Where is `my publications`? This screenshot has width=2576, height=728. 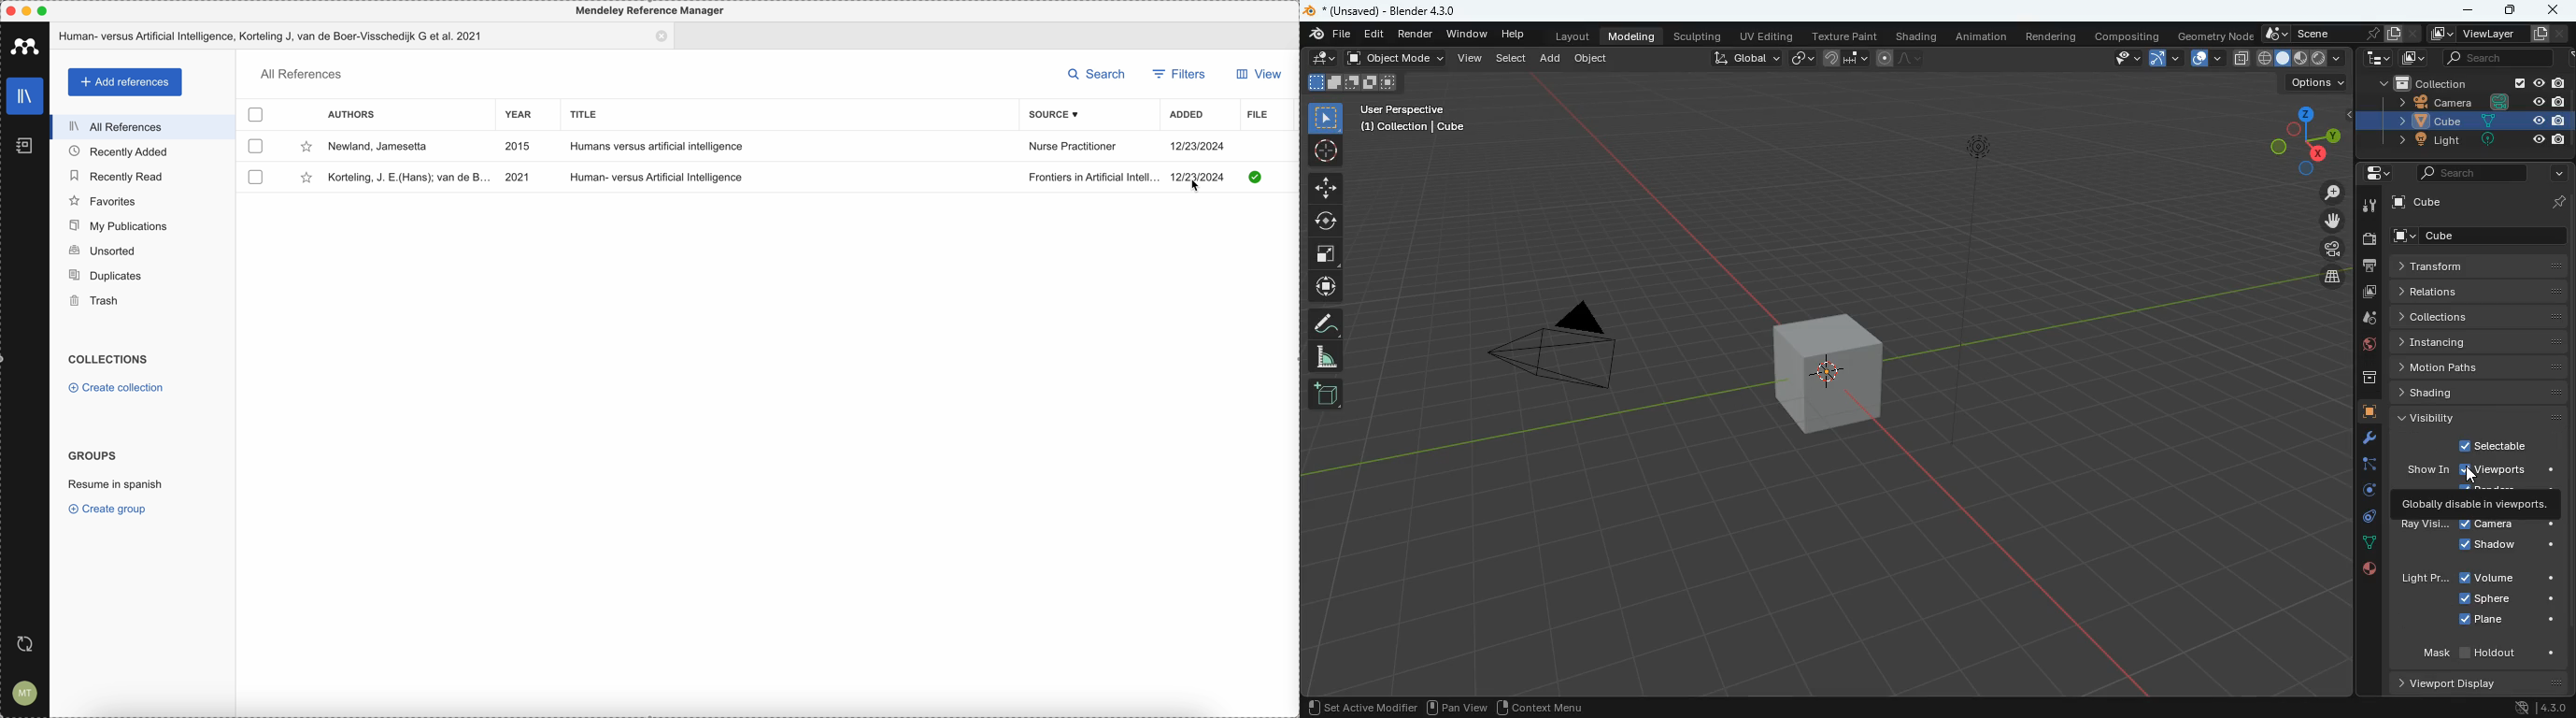
my publications is located at coordinates (145, 226).